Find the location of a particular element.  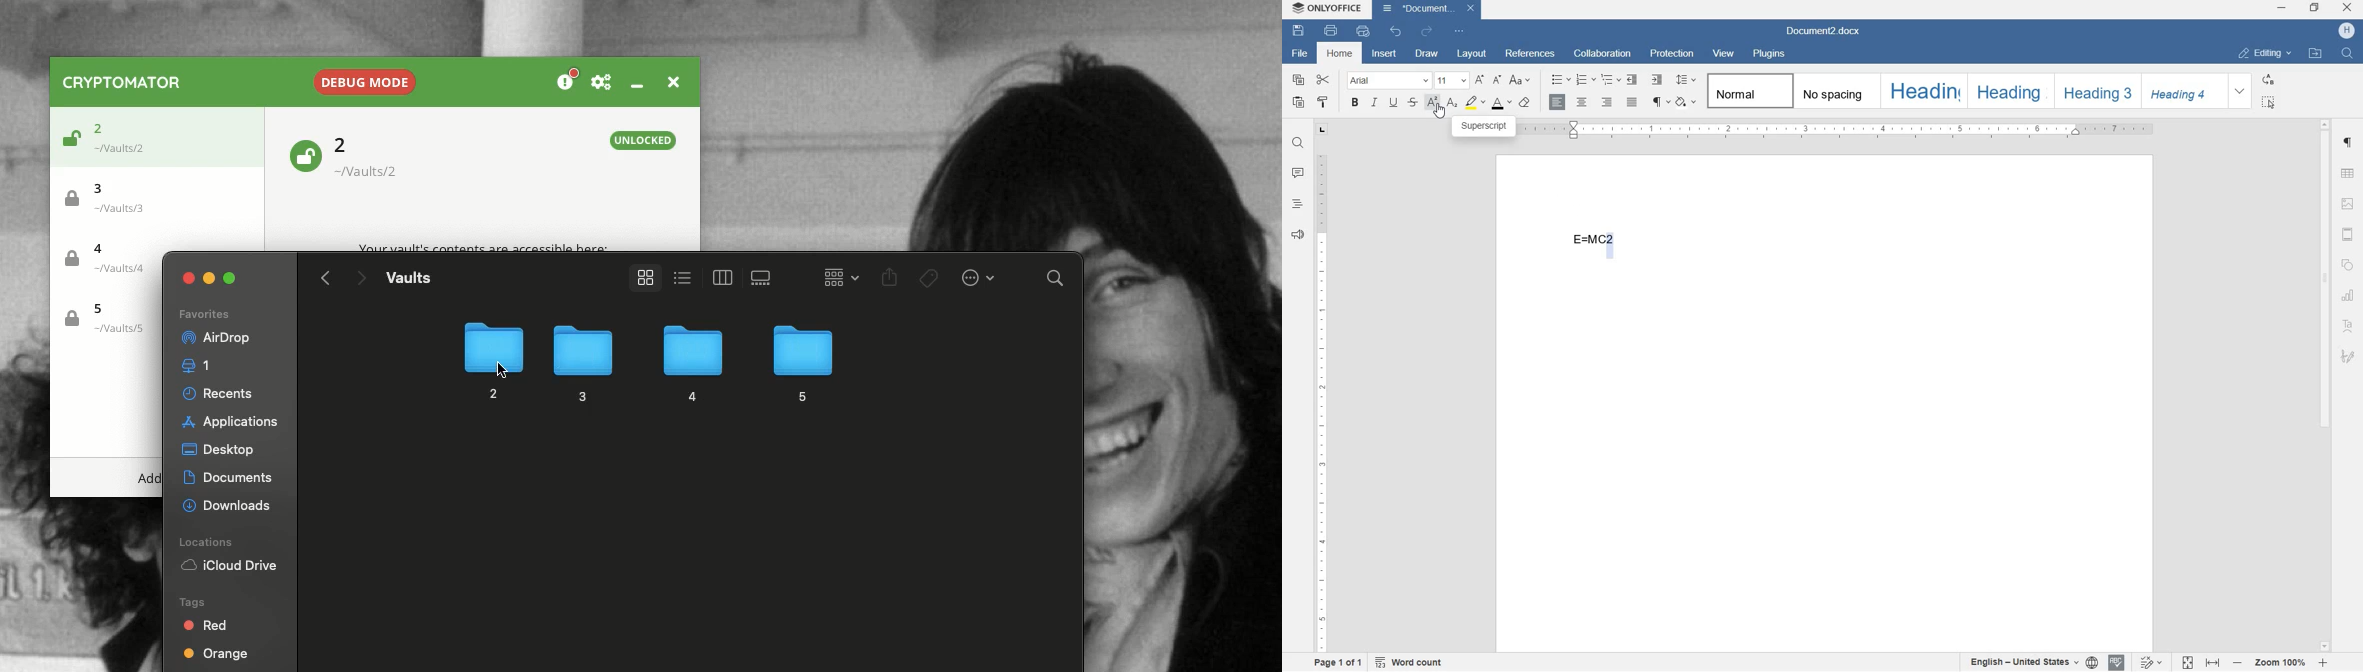

open file location is located at coordinates (2316, 53).